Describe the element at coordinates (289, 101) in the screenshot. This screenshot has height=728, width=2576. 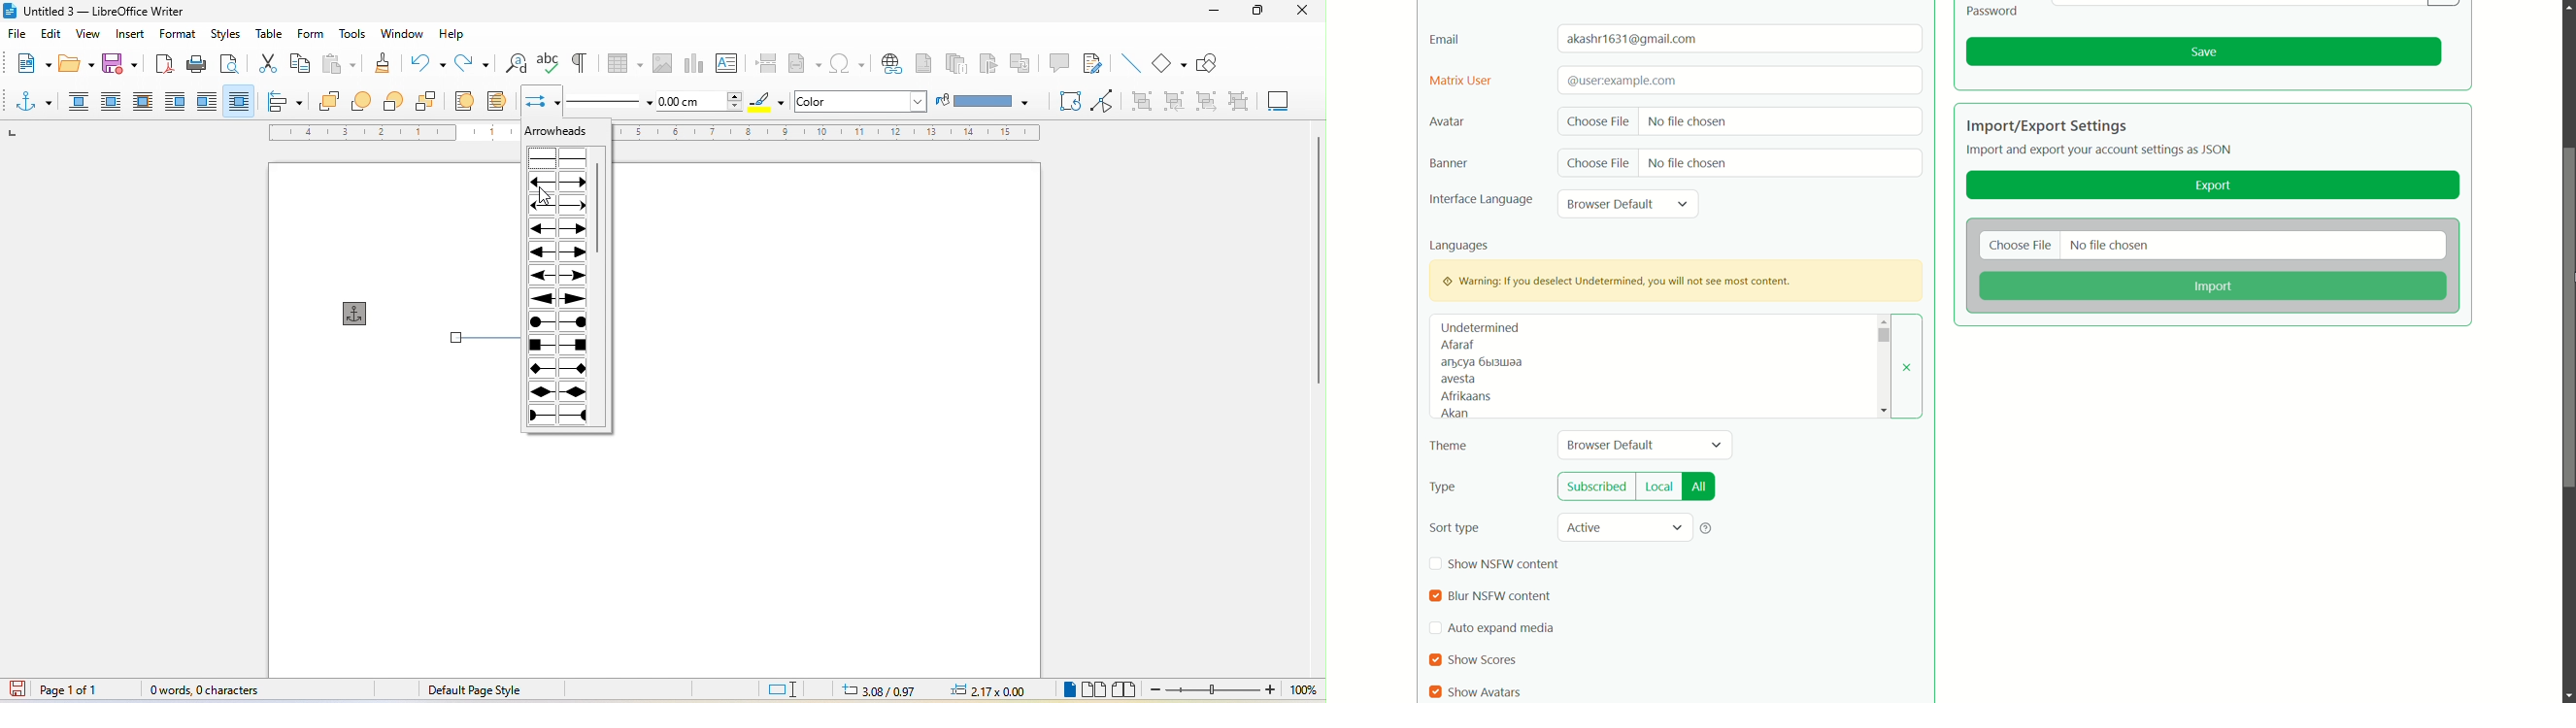
I see `align object` at that location.